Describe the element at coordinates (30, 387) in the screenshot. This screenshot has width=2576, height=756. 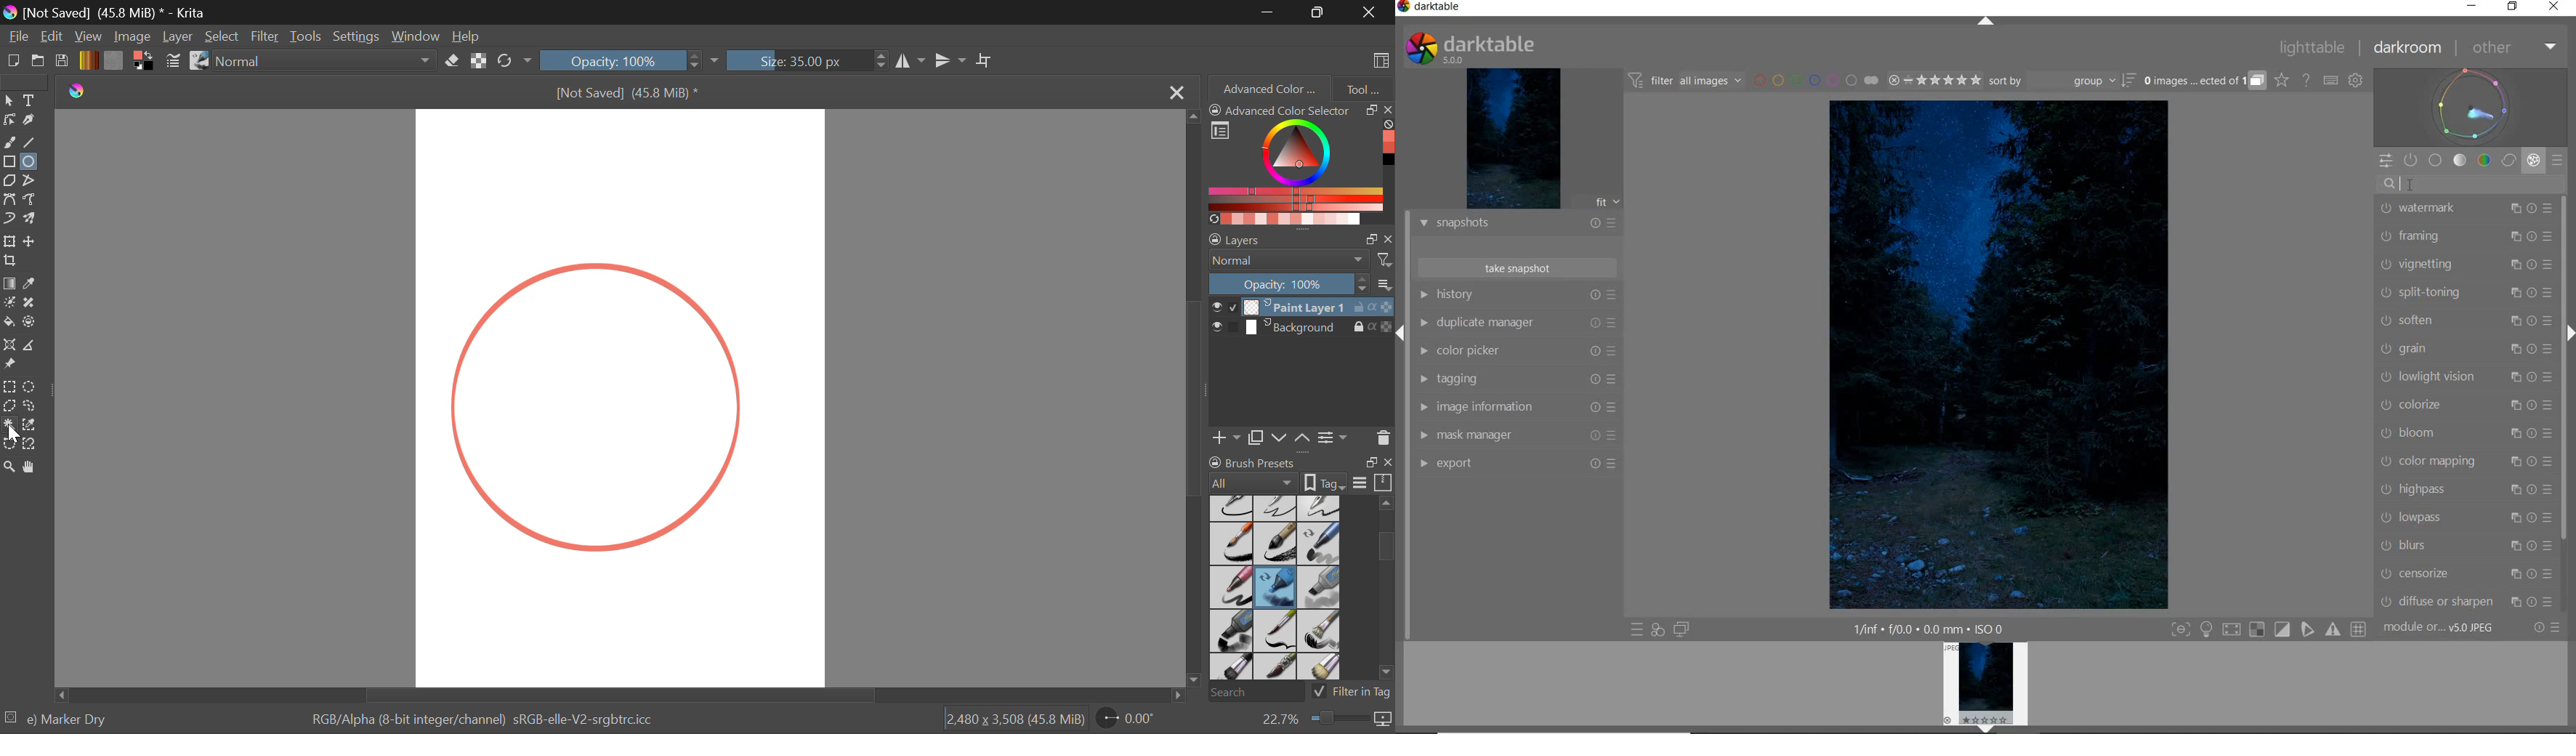
I see `Elliptical Selection Tool` at that location.